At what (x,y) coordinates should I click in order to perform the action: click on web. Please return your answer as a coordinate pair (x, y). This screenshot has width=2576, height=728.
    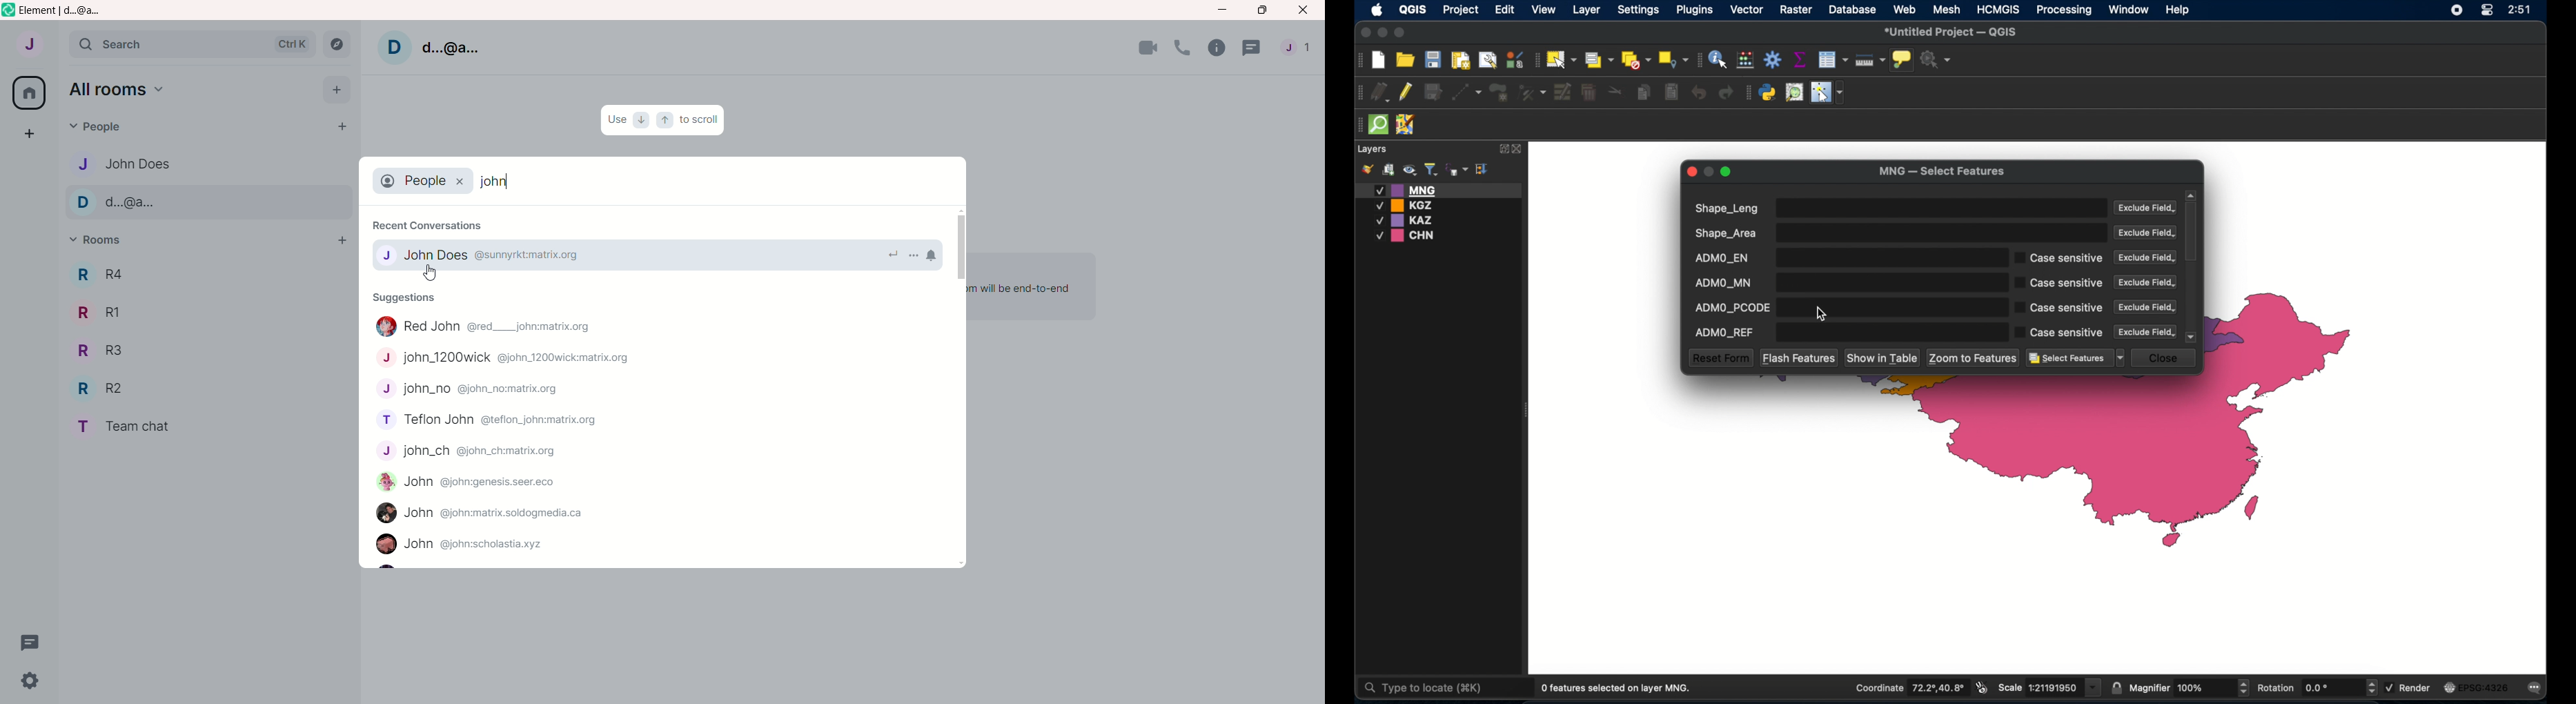
    Looking at the image, I should click on (1905, 9).